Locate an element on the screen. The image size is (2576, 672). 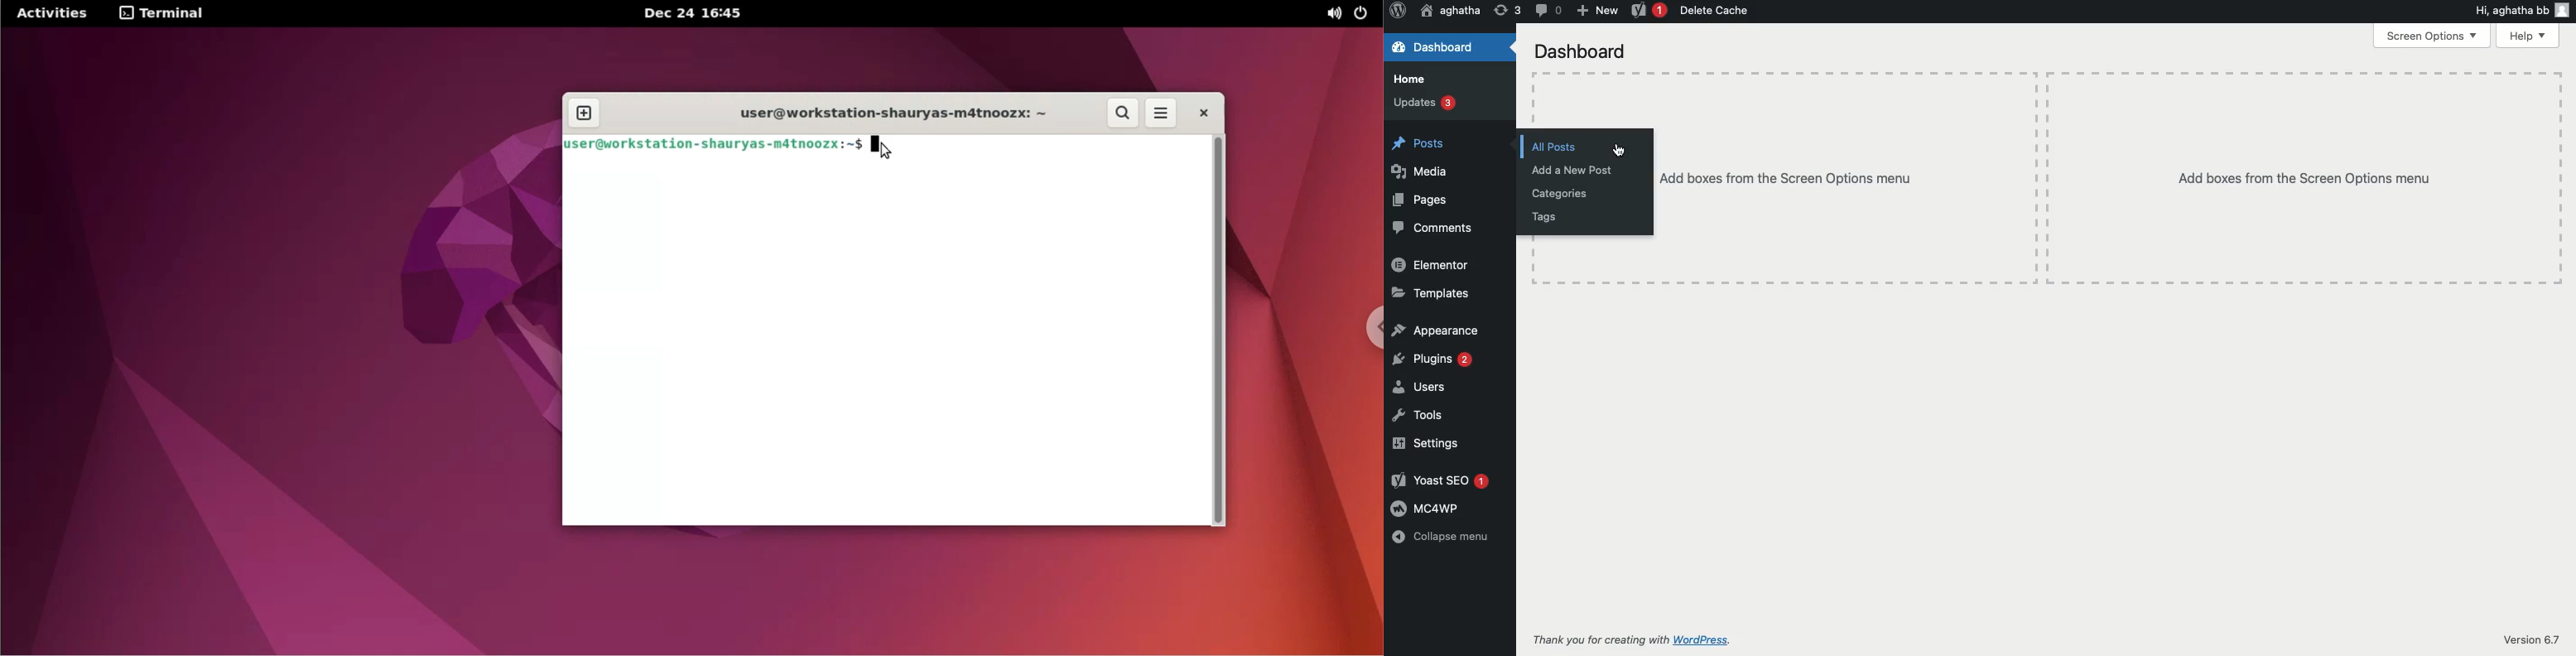
Thank you for creating with wordpress is located at coordinates (1636, 640).